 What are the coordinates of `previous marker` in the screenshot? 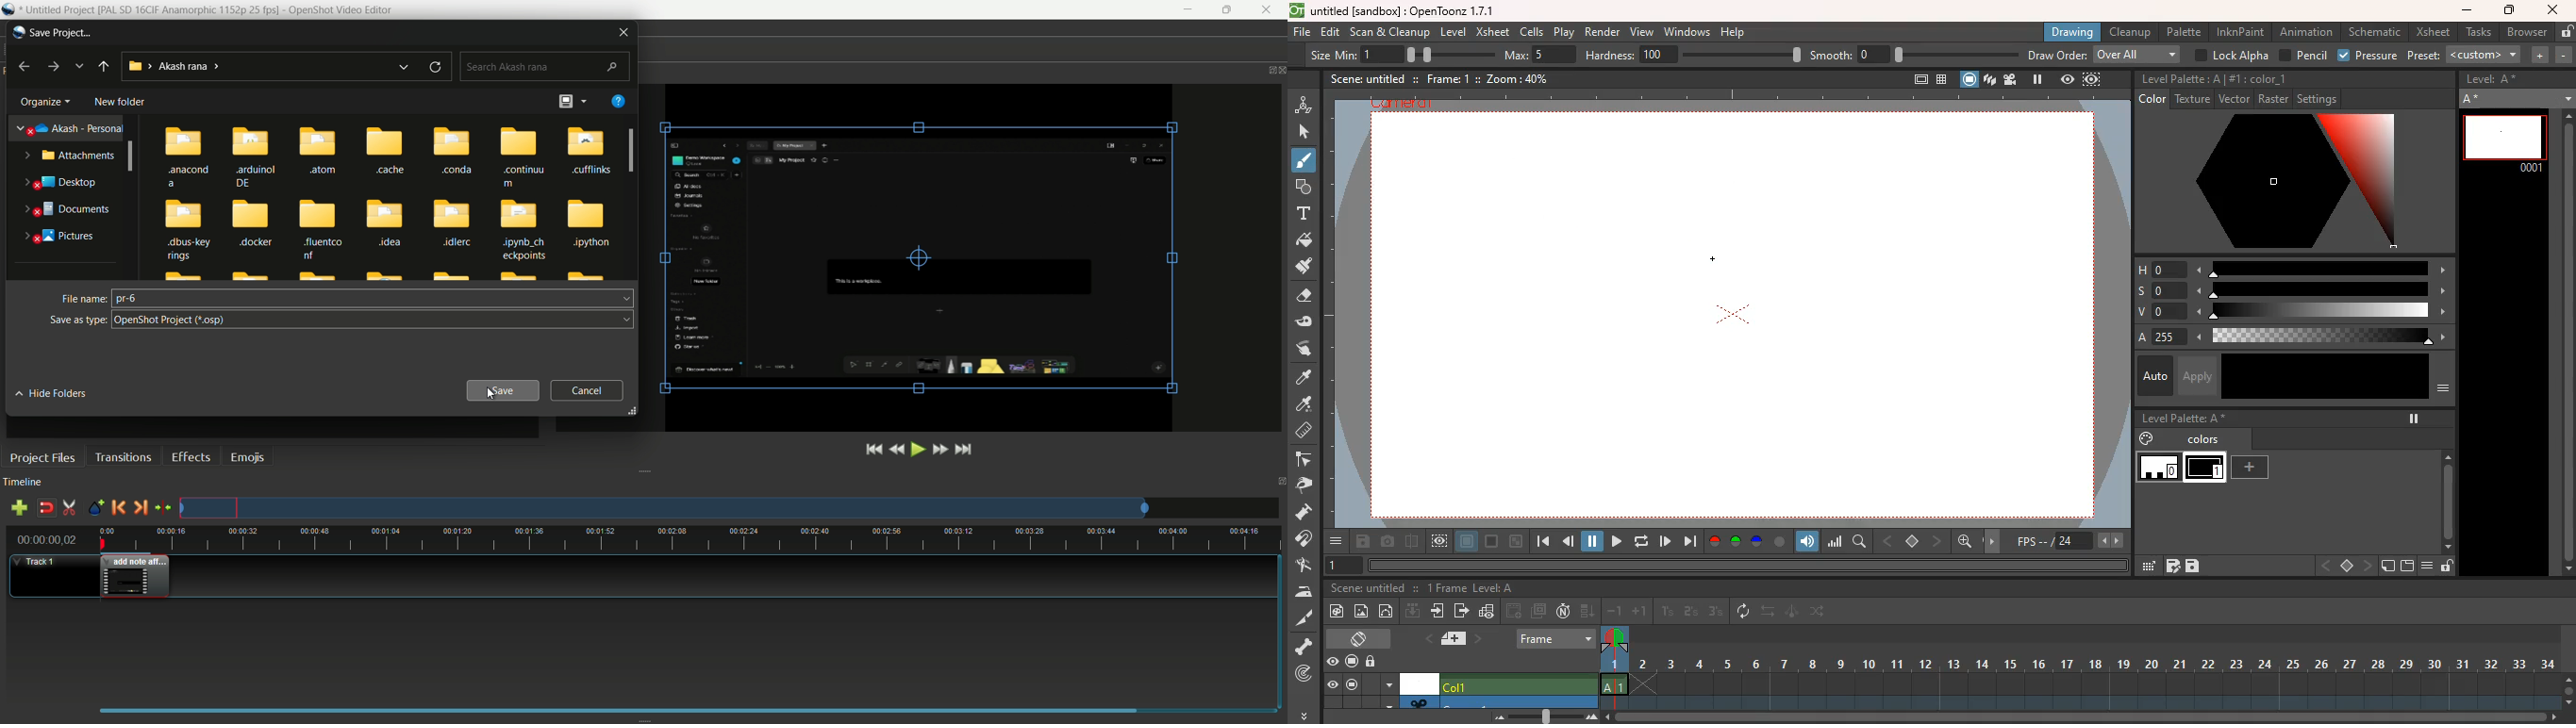 It's located at (116, 509).